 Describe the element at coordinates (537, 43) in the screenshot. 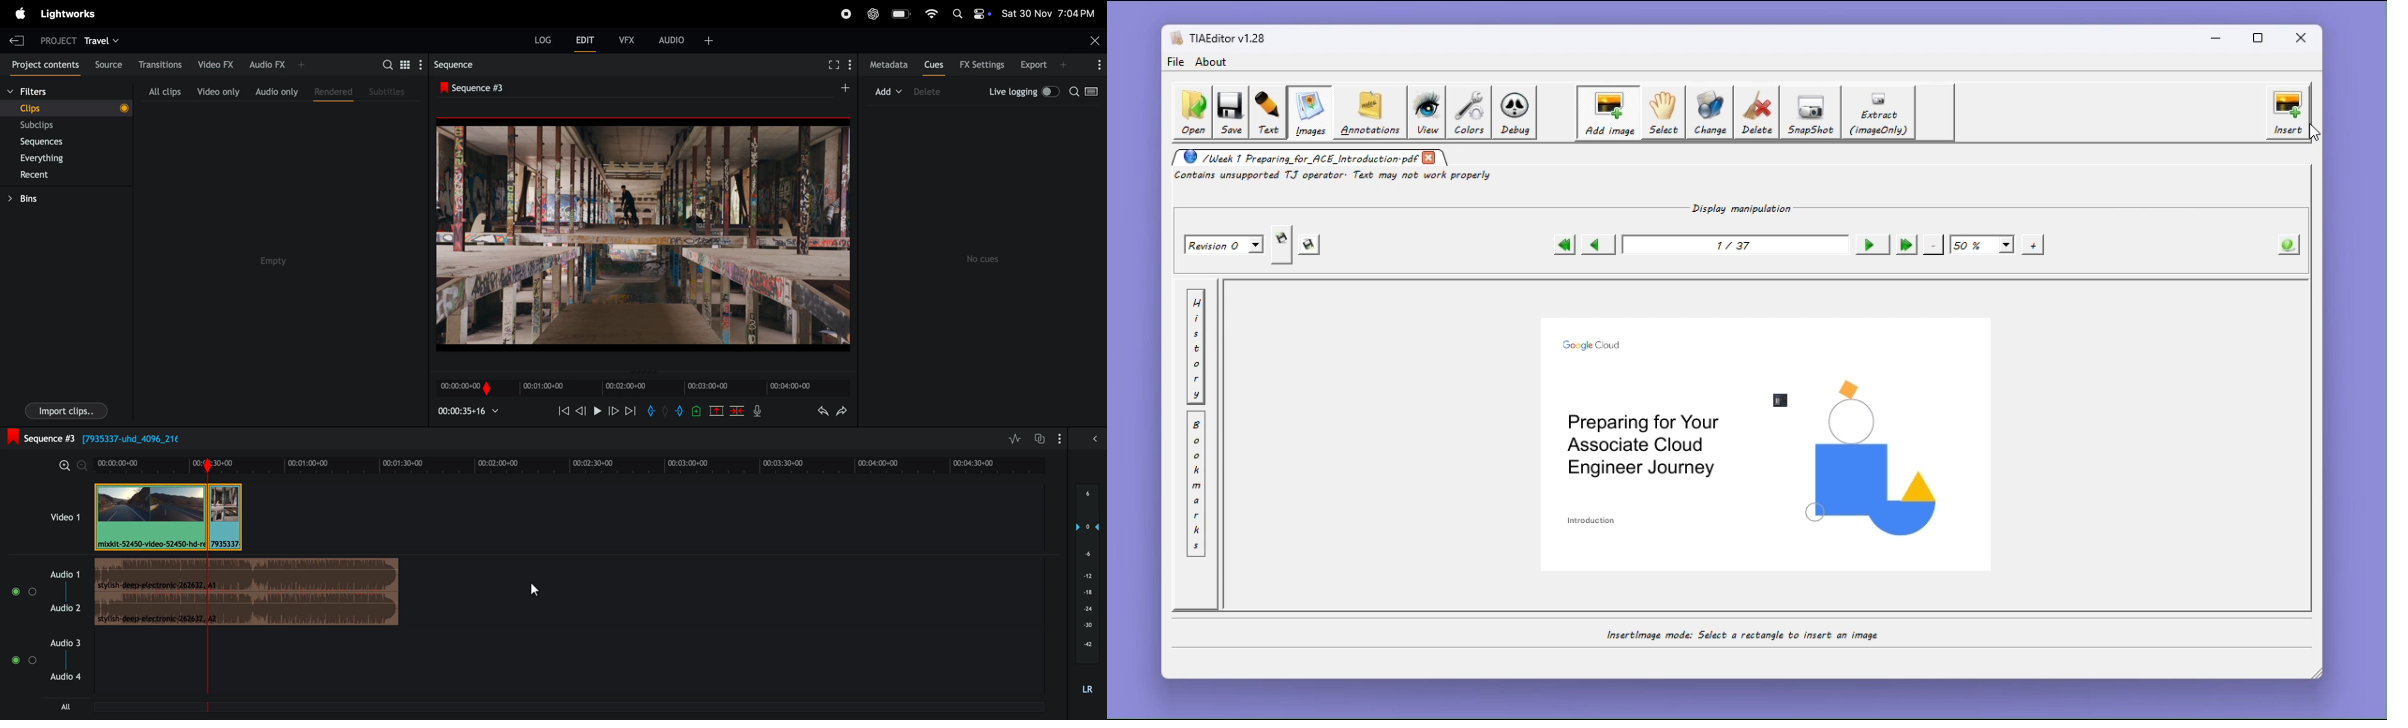

I see `log` at that location.